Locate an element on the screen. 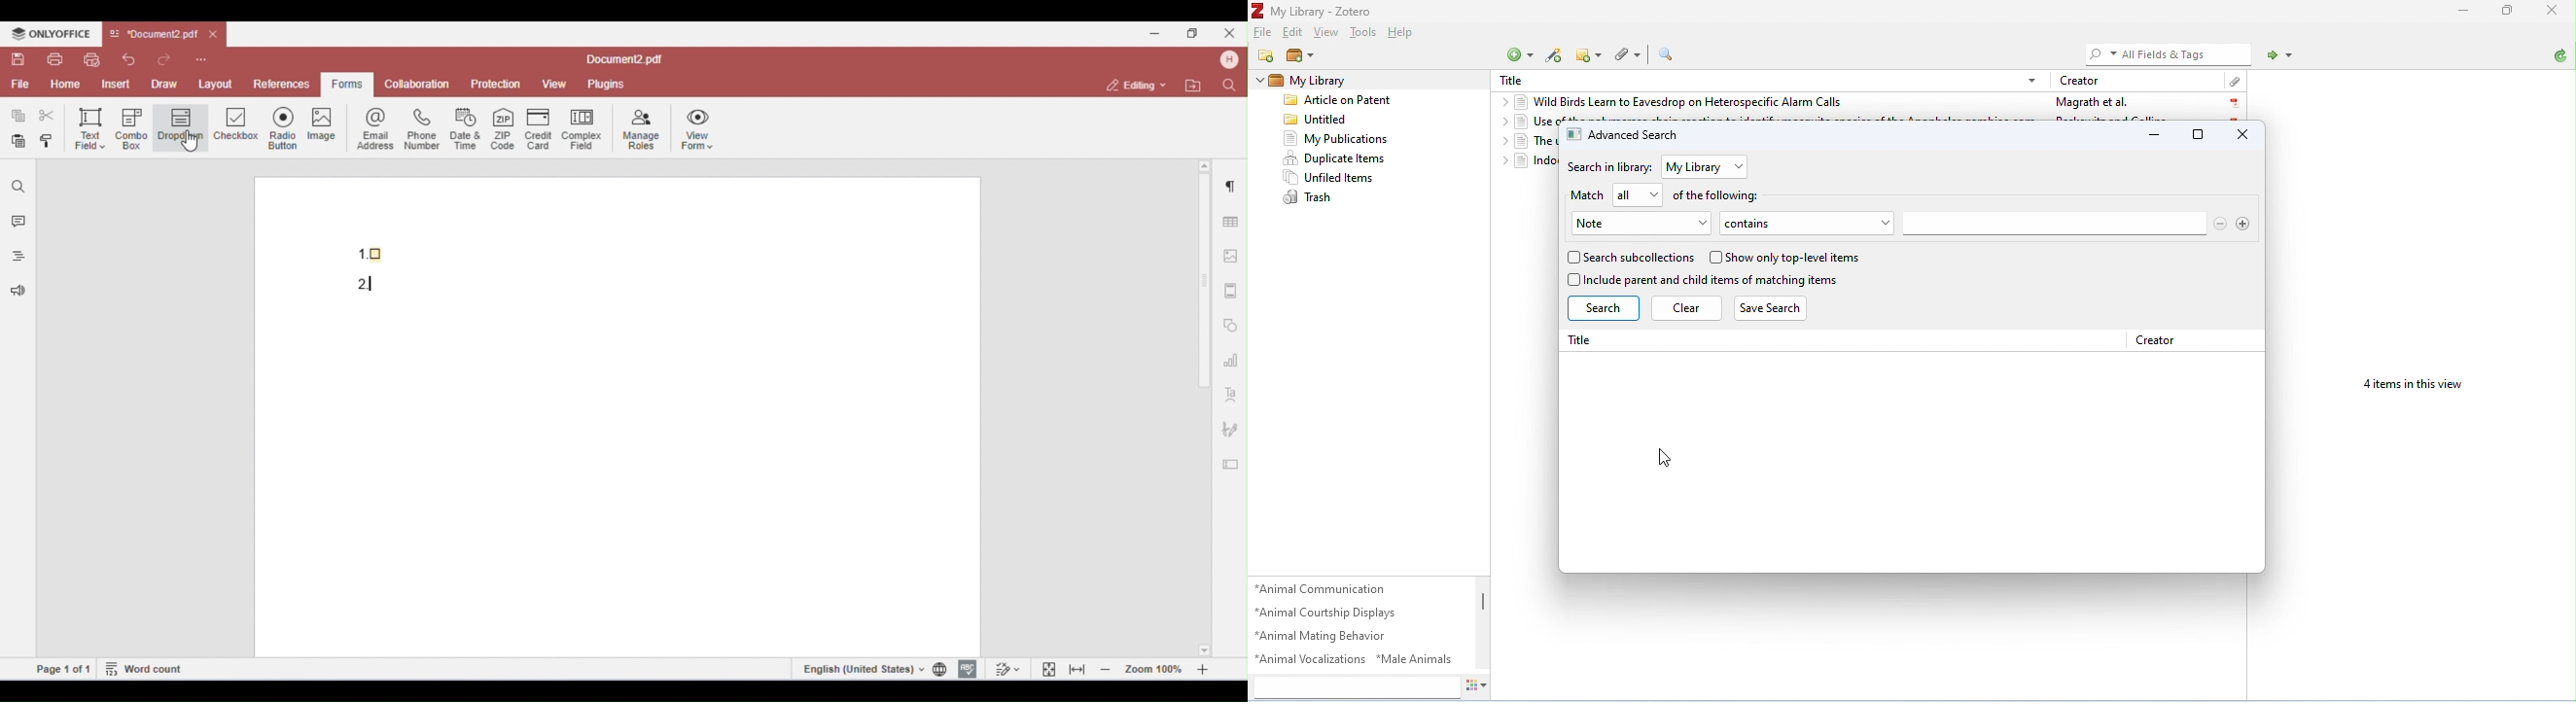  actions is located at coordinates (1475, 684).